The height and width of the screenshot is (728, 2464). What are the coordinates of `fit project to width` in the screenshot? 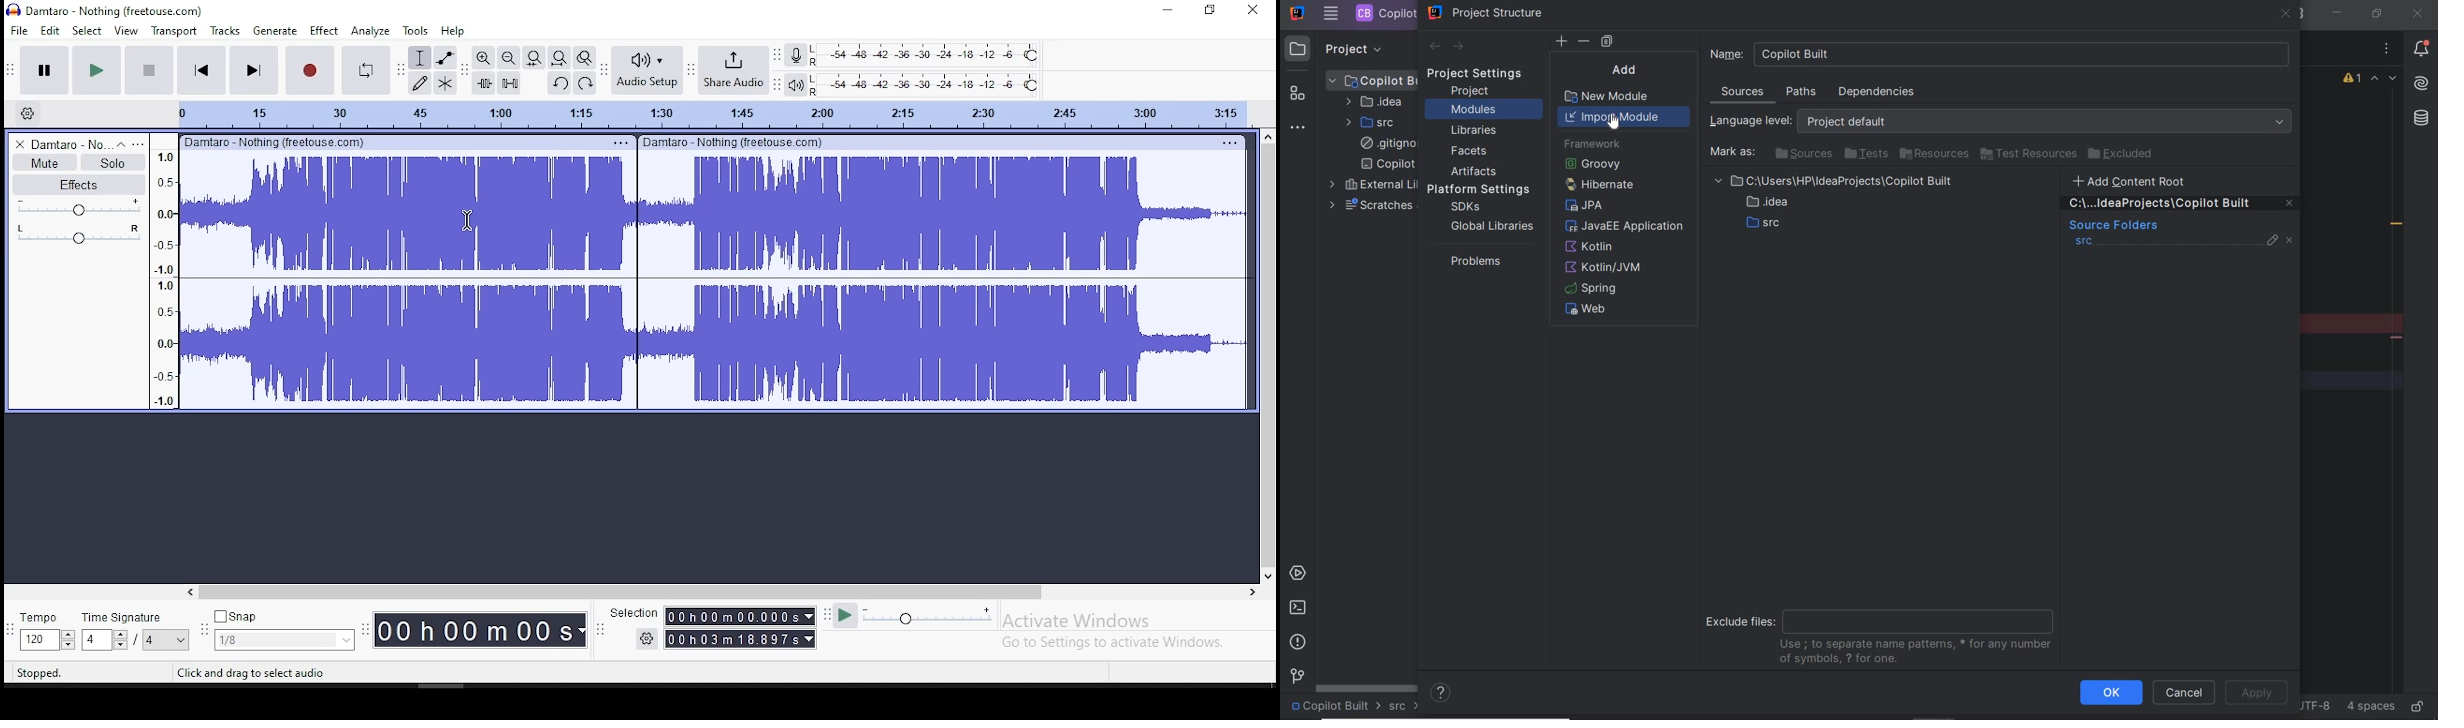 It's located at (559, 58).